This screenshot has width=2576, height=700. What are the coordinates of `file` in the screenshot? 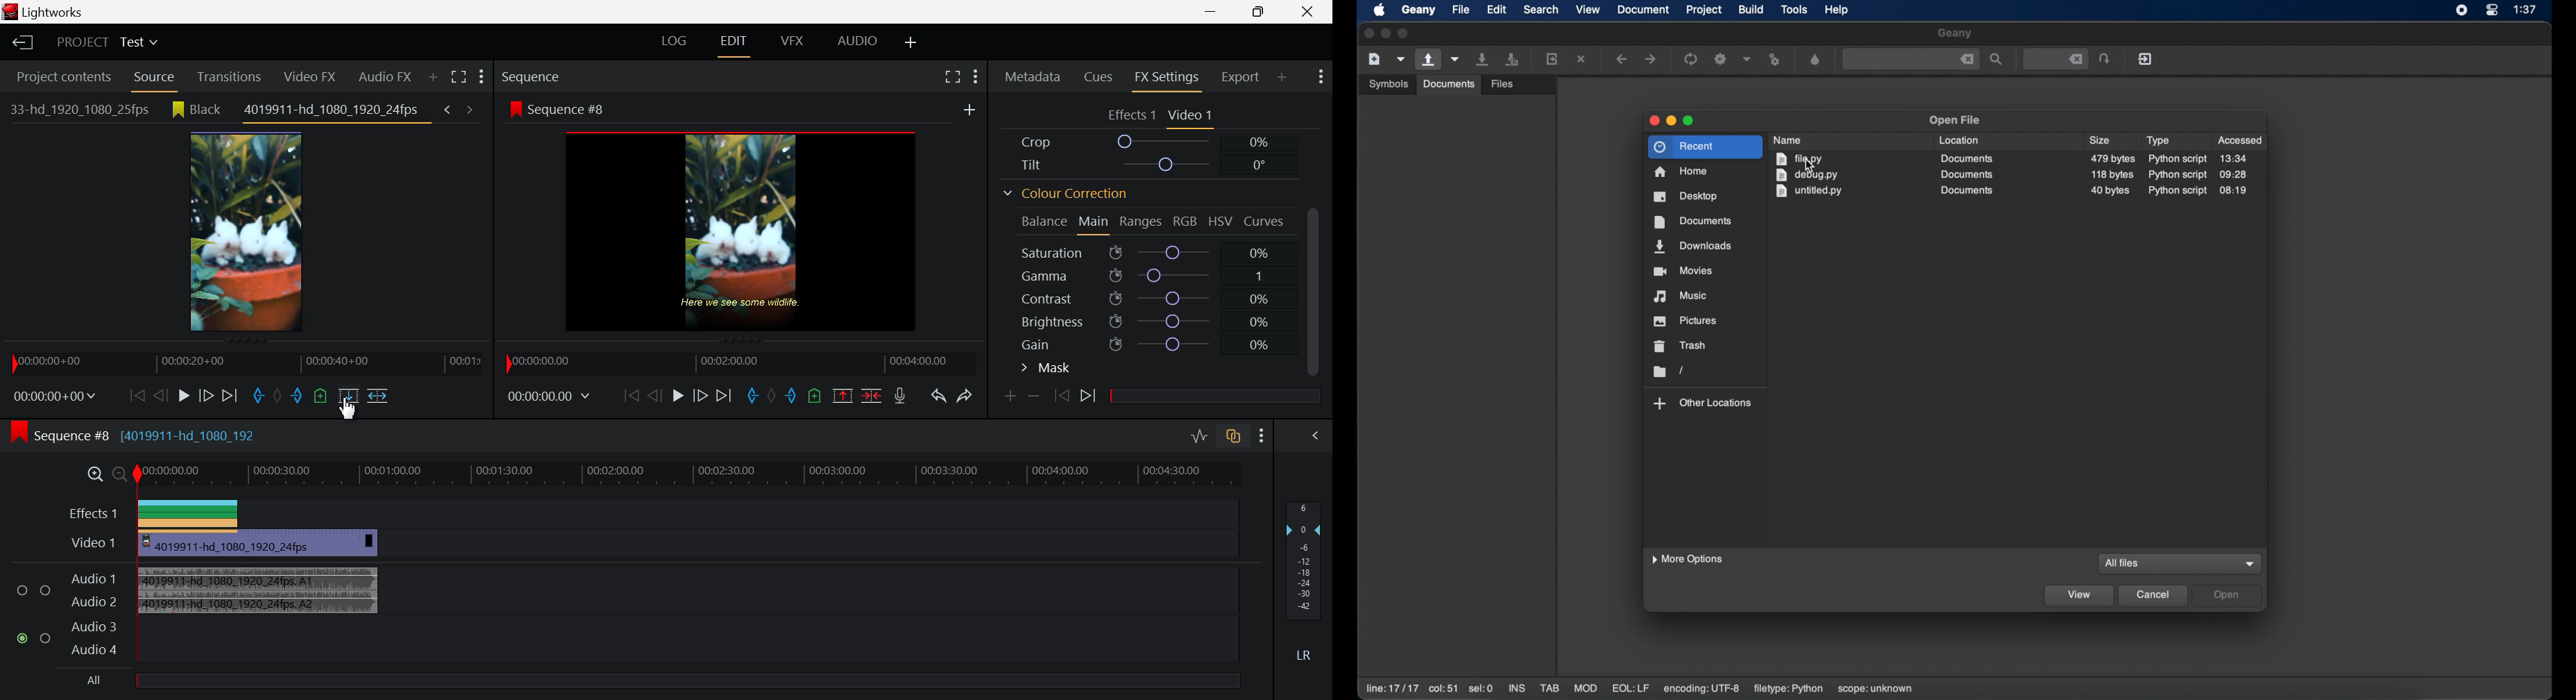 It's located at (1461, 10).